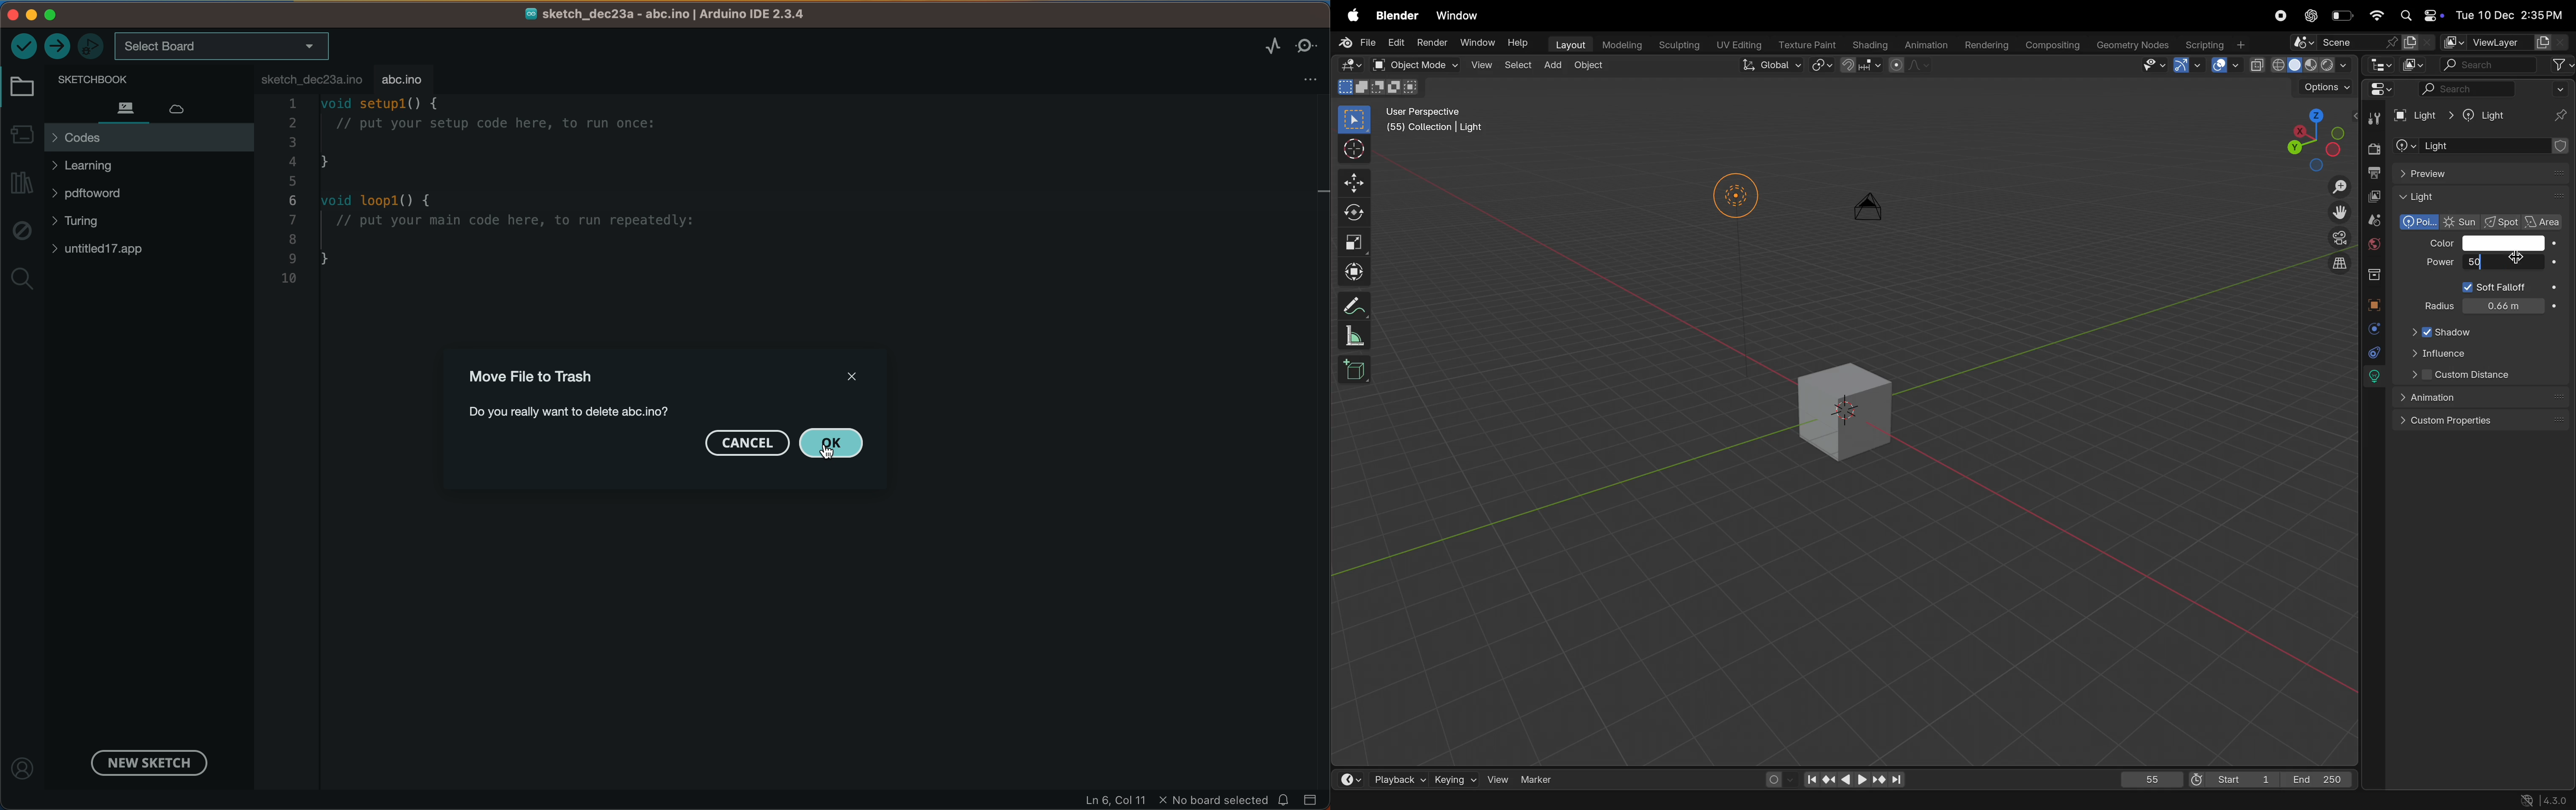 The width and height of the screenshot is (2576, 812). I want to click on move, so click(1353, 183).